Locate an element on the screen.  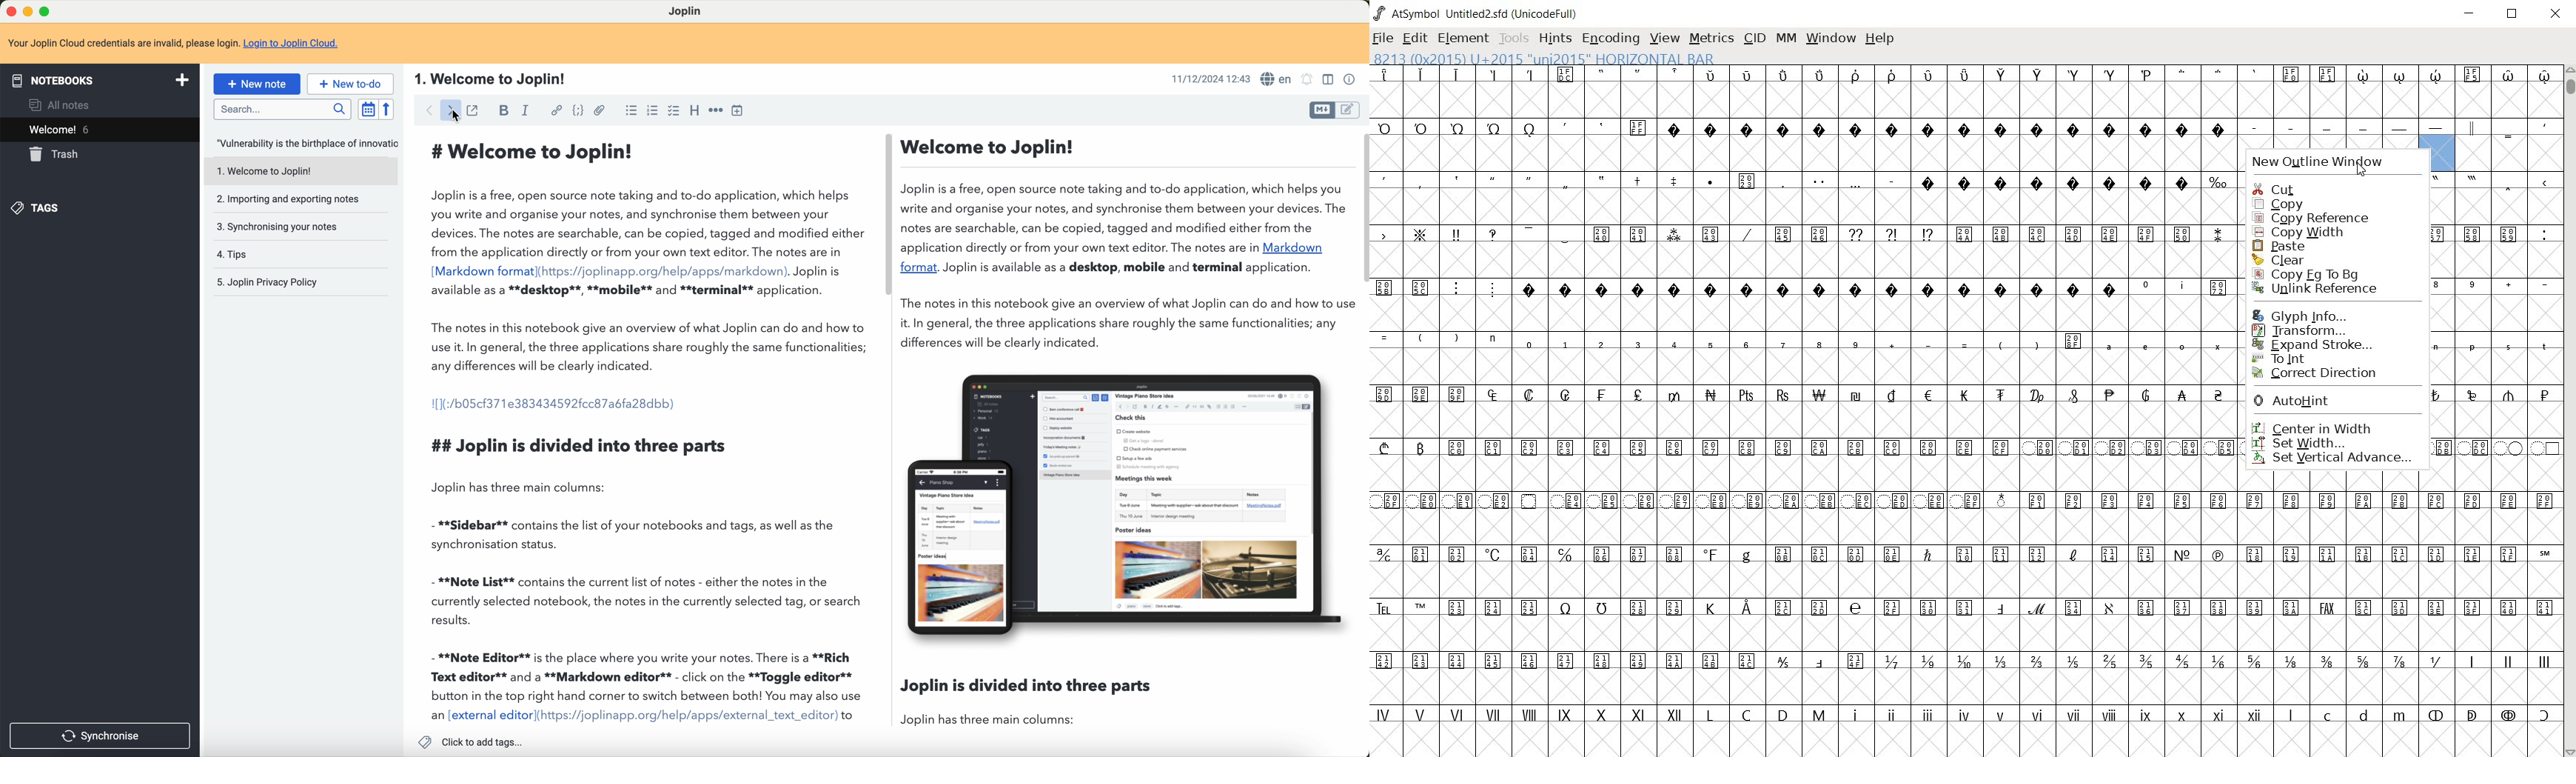
CLOSE is located at coordinates (2557, 16).